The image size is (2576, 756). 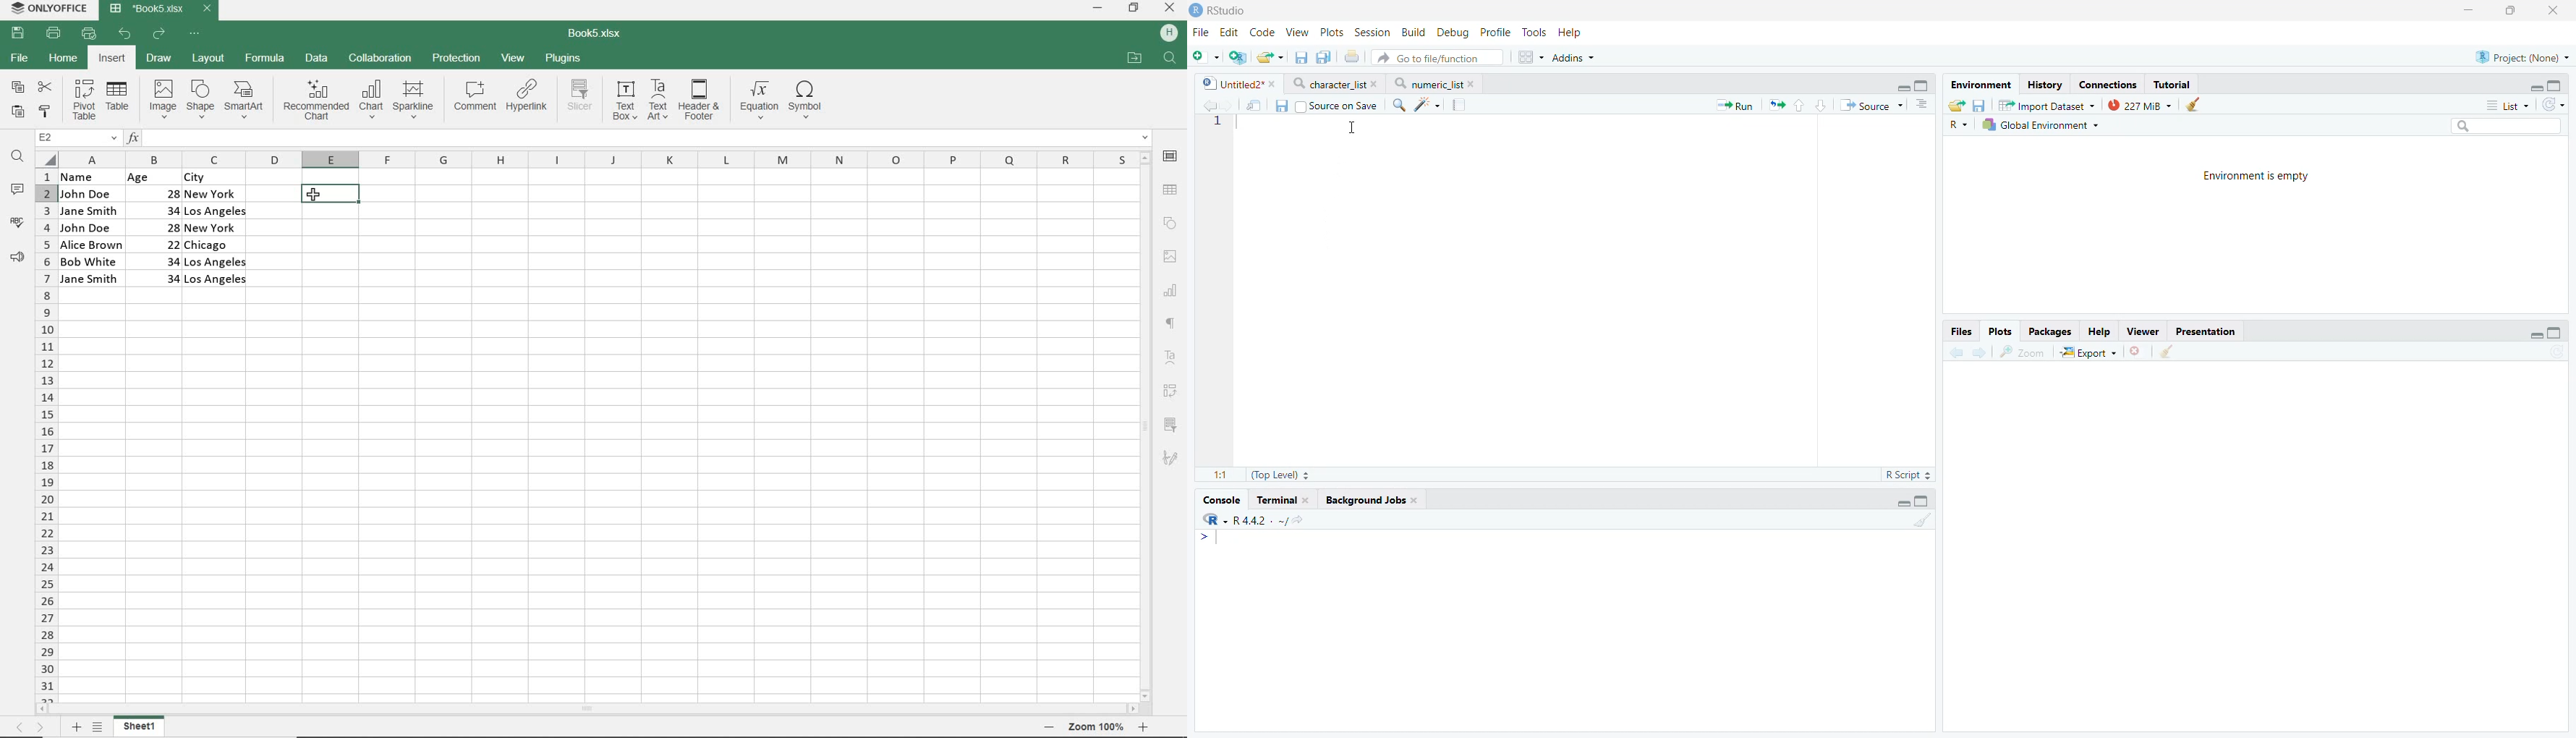 I want to click on Help, so click(x=1573, y=33).